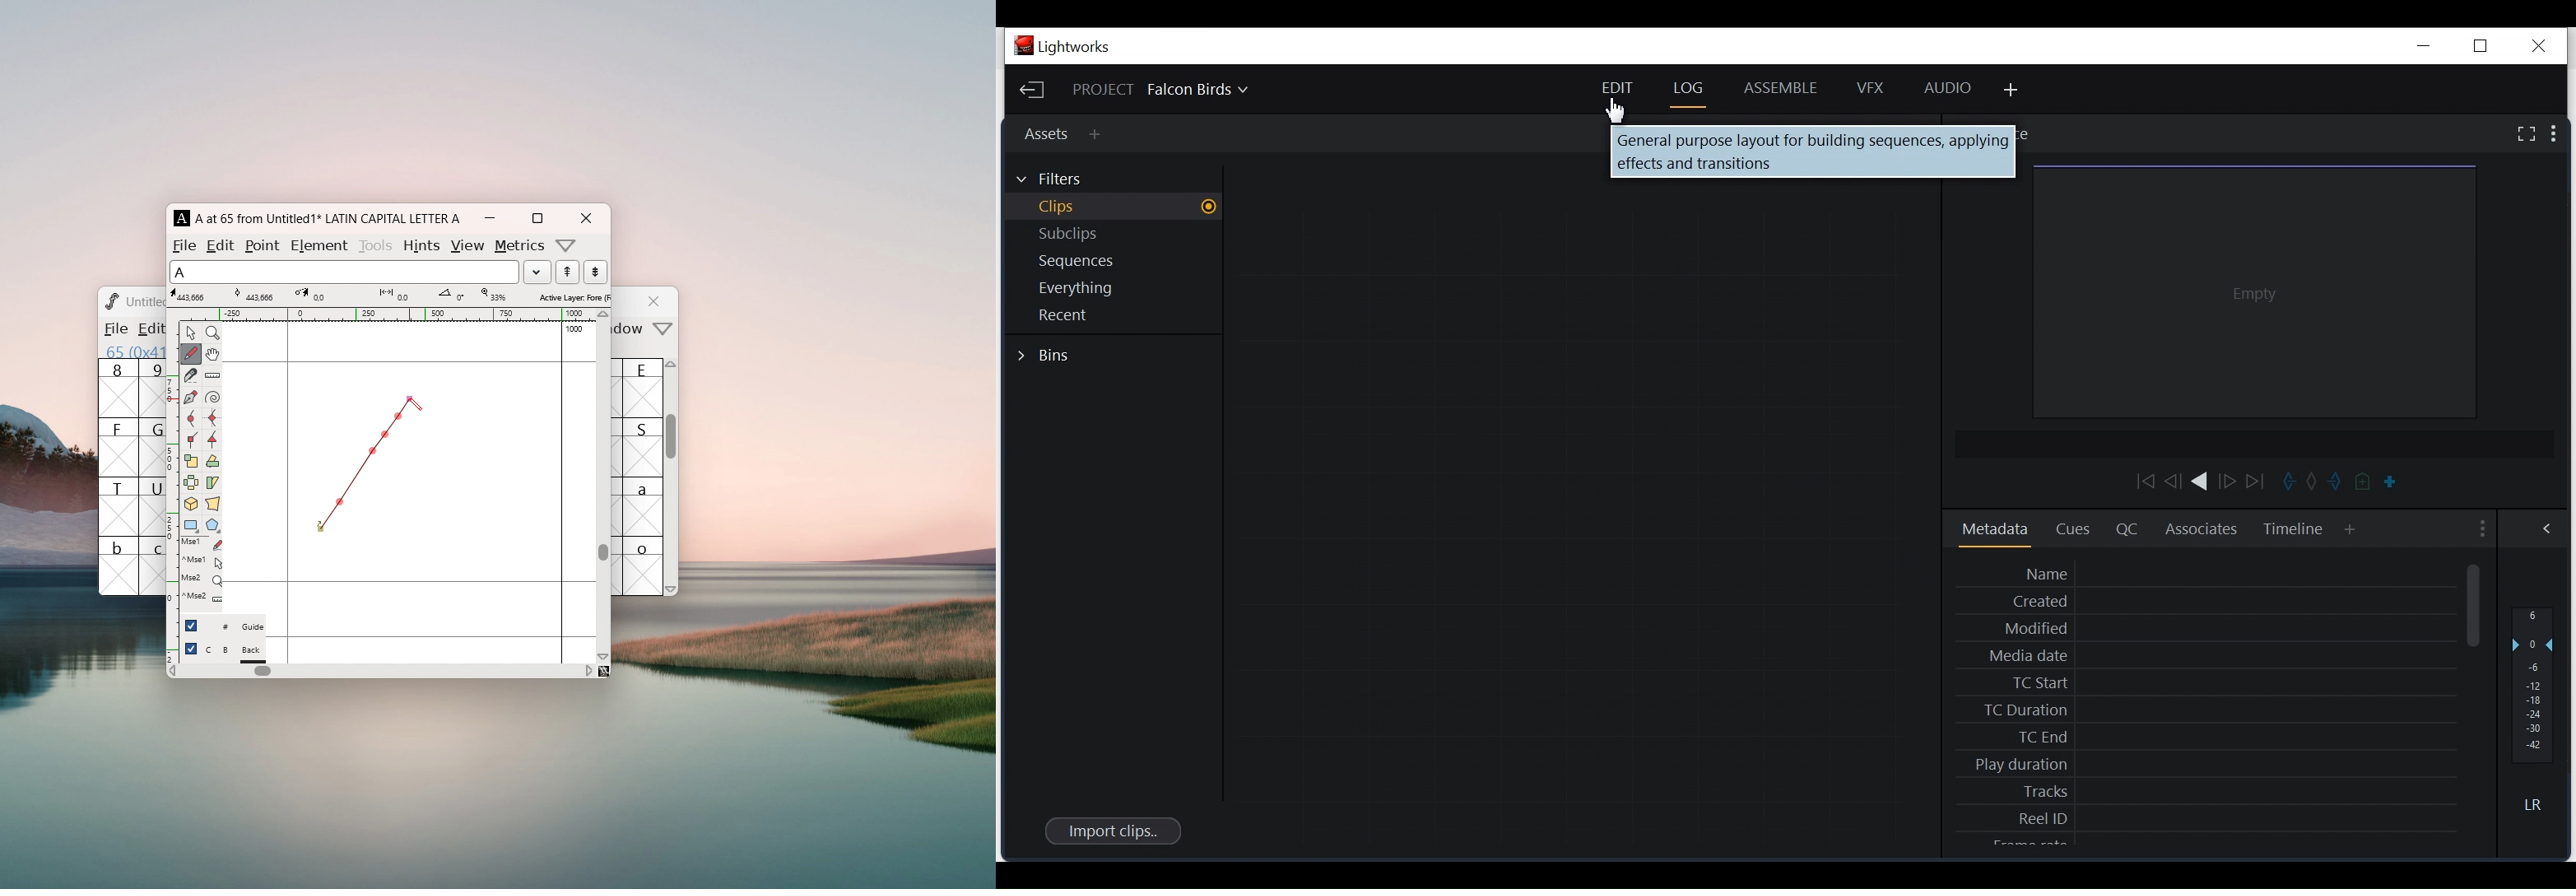  Describe the element at coordinates (288, 491) in the screenshot. I see `left side bearing` at that location.